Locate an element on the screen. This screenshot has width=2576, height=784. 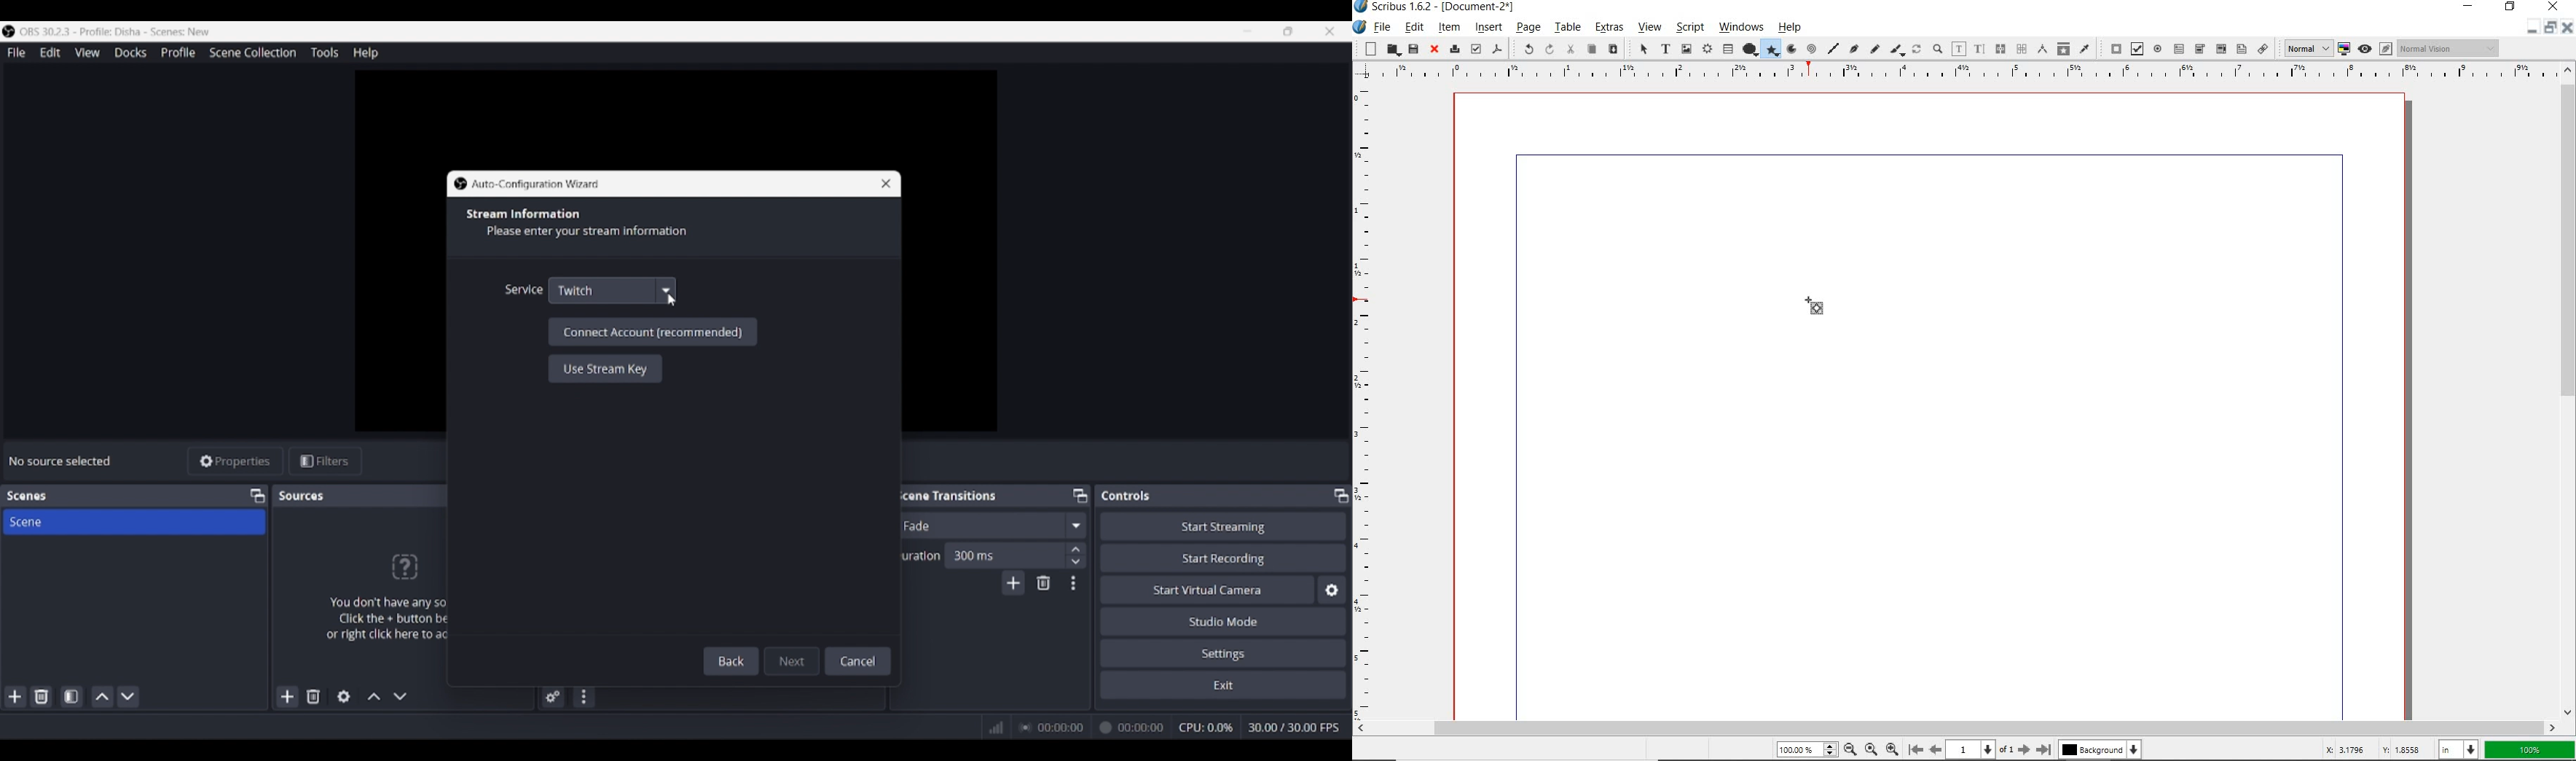
Recommended settings is located at coordinates (653, 350).